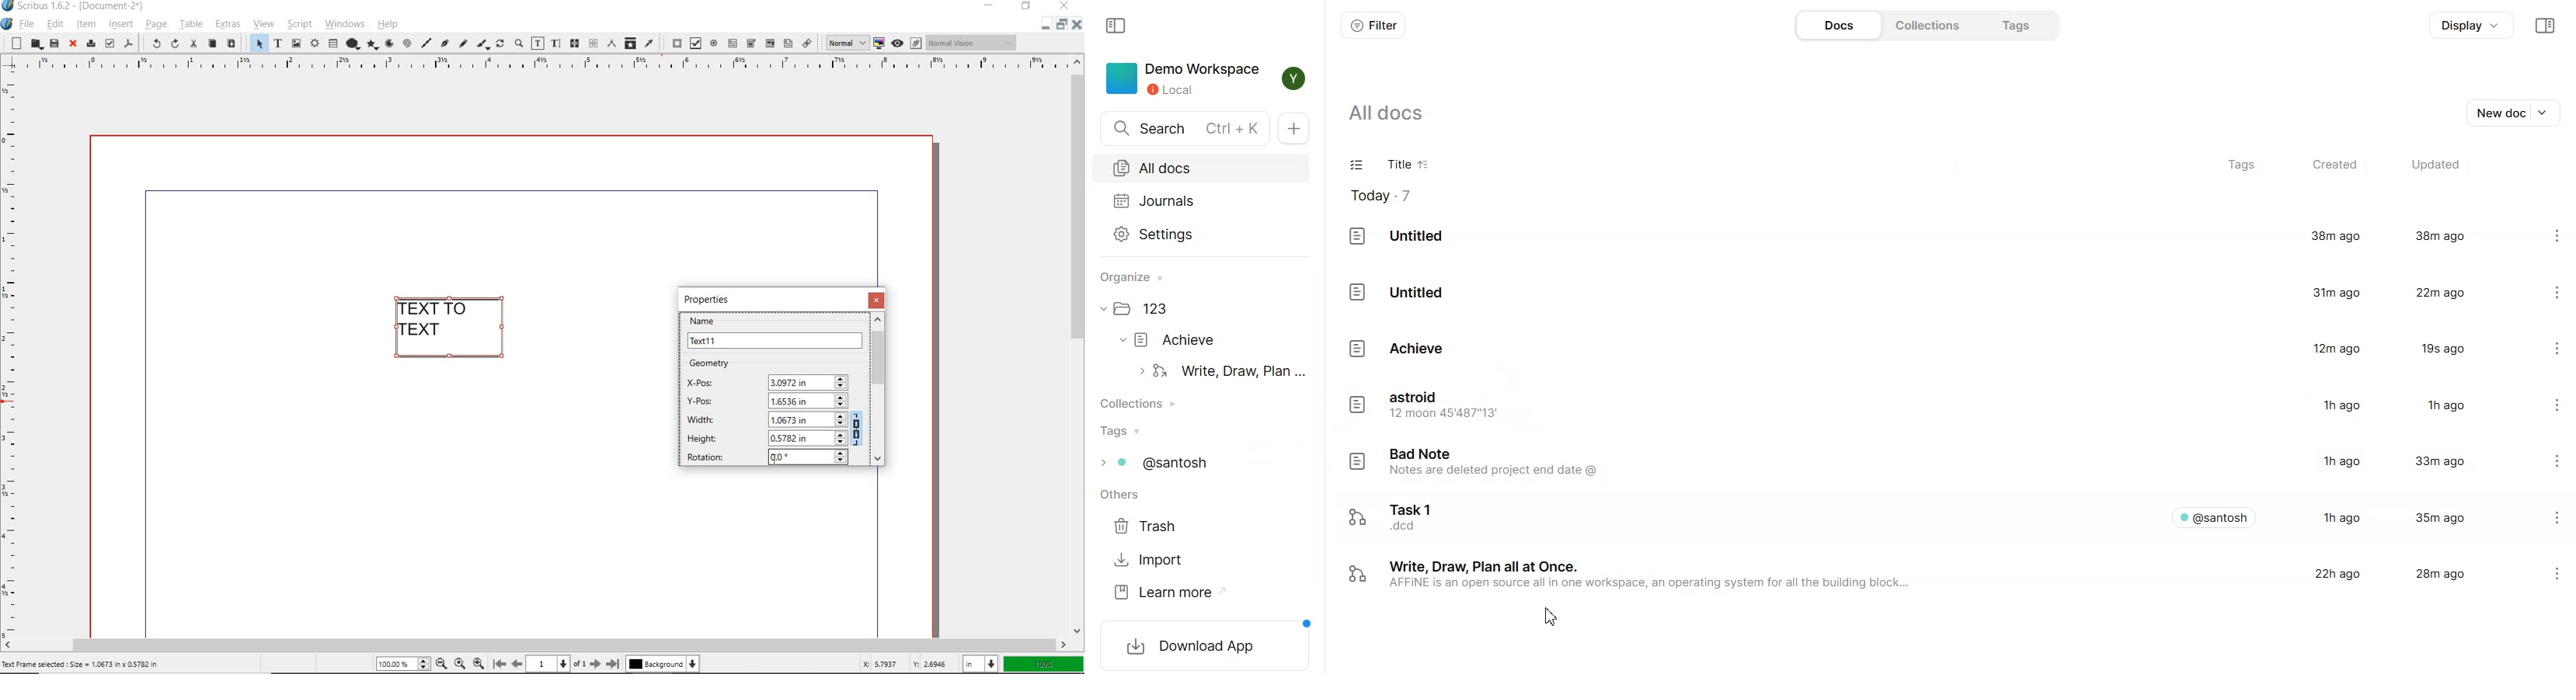 The width and height of the screenshot is (2576, 700). What do you see at coordinates (859, 427) in the screenshot?
I see `KEEP THE ASPECT RATIO` at bounding box center [859, 427].